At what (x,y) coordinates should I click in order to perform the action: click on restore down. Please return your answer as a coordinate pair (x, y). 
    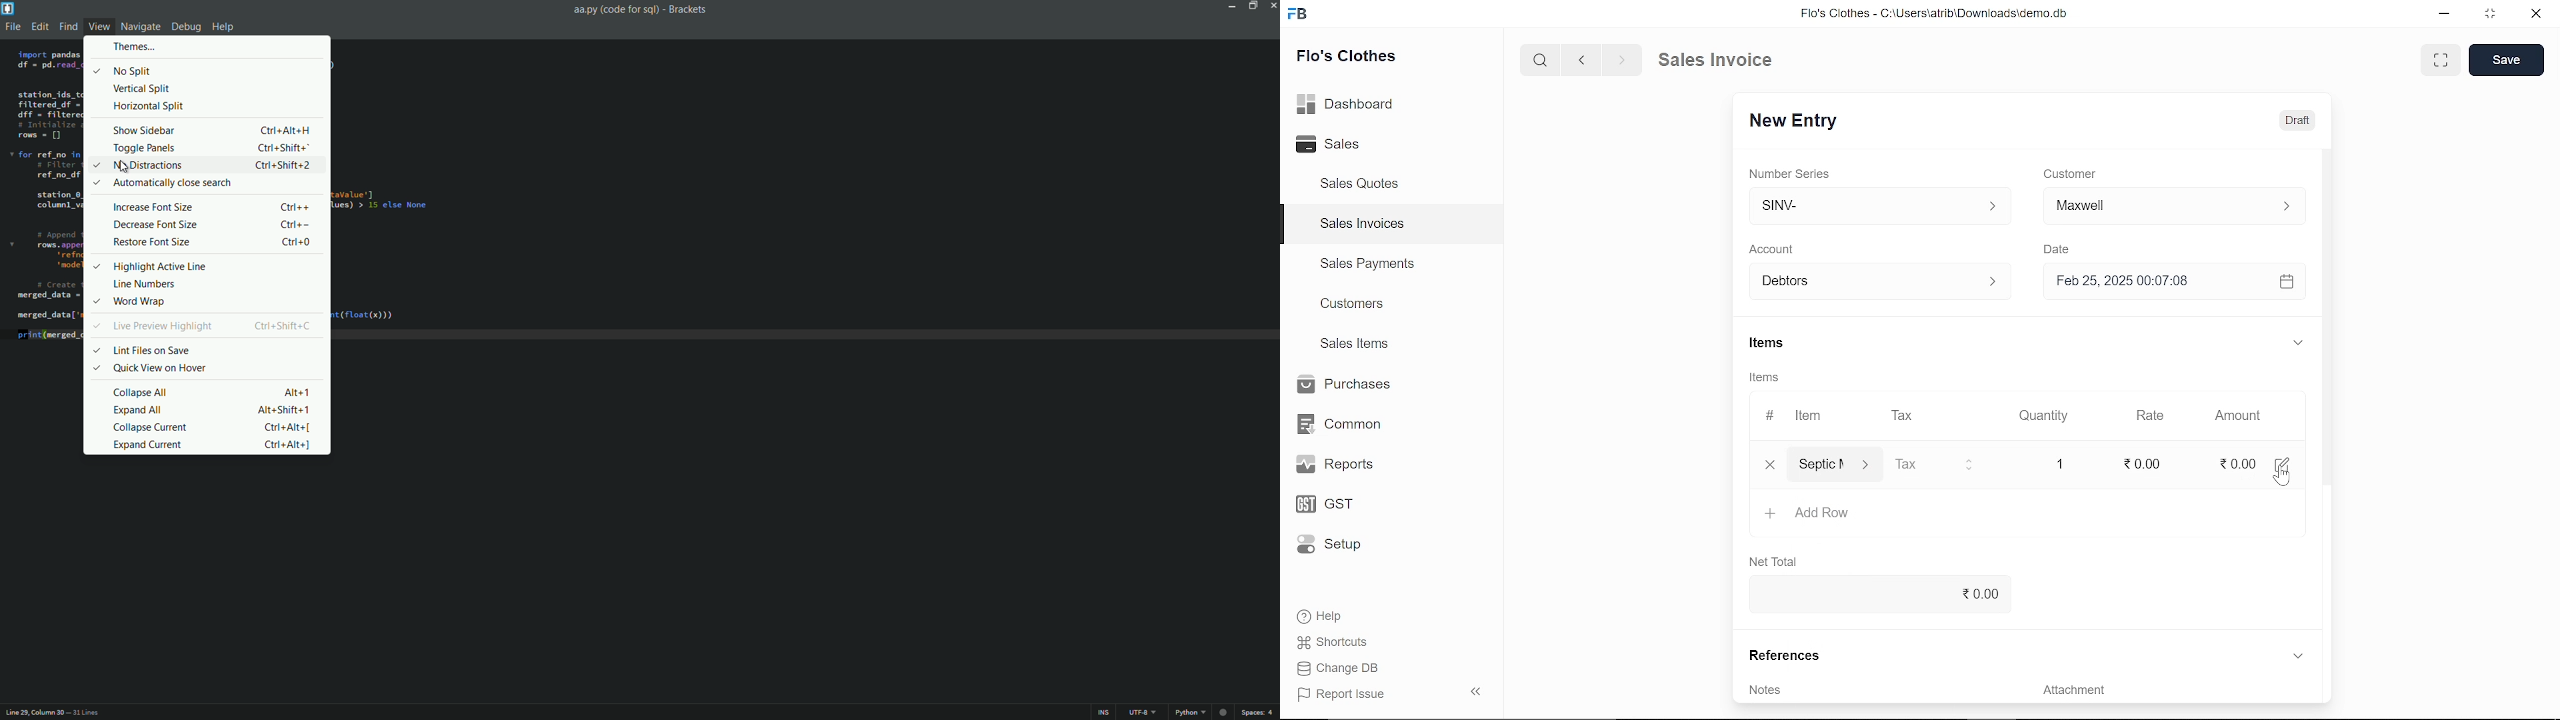
    Looking at the image, I should click on (2487, 13).